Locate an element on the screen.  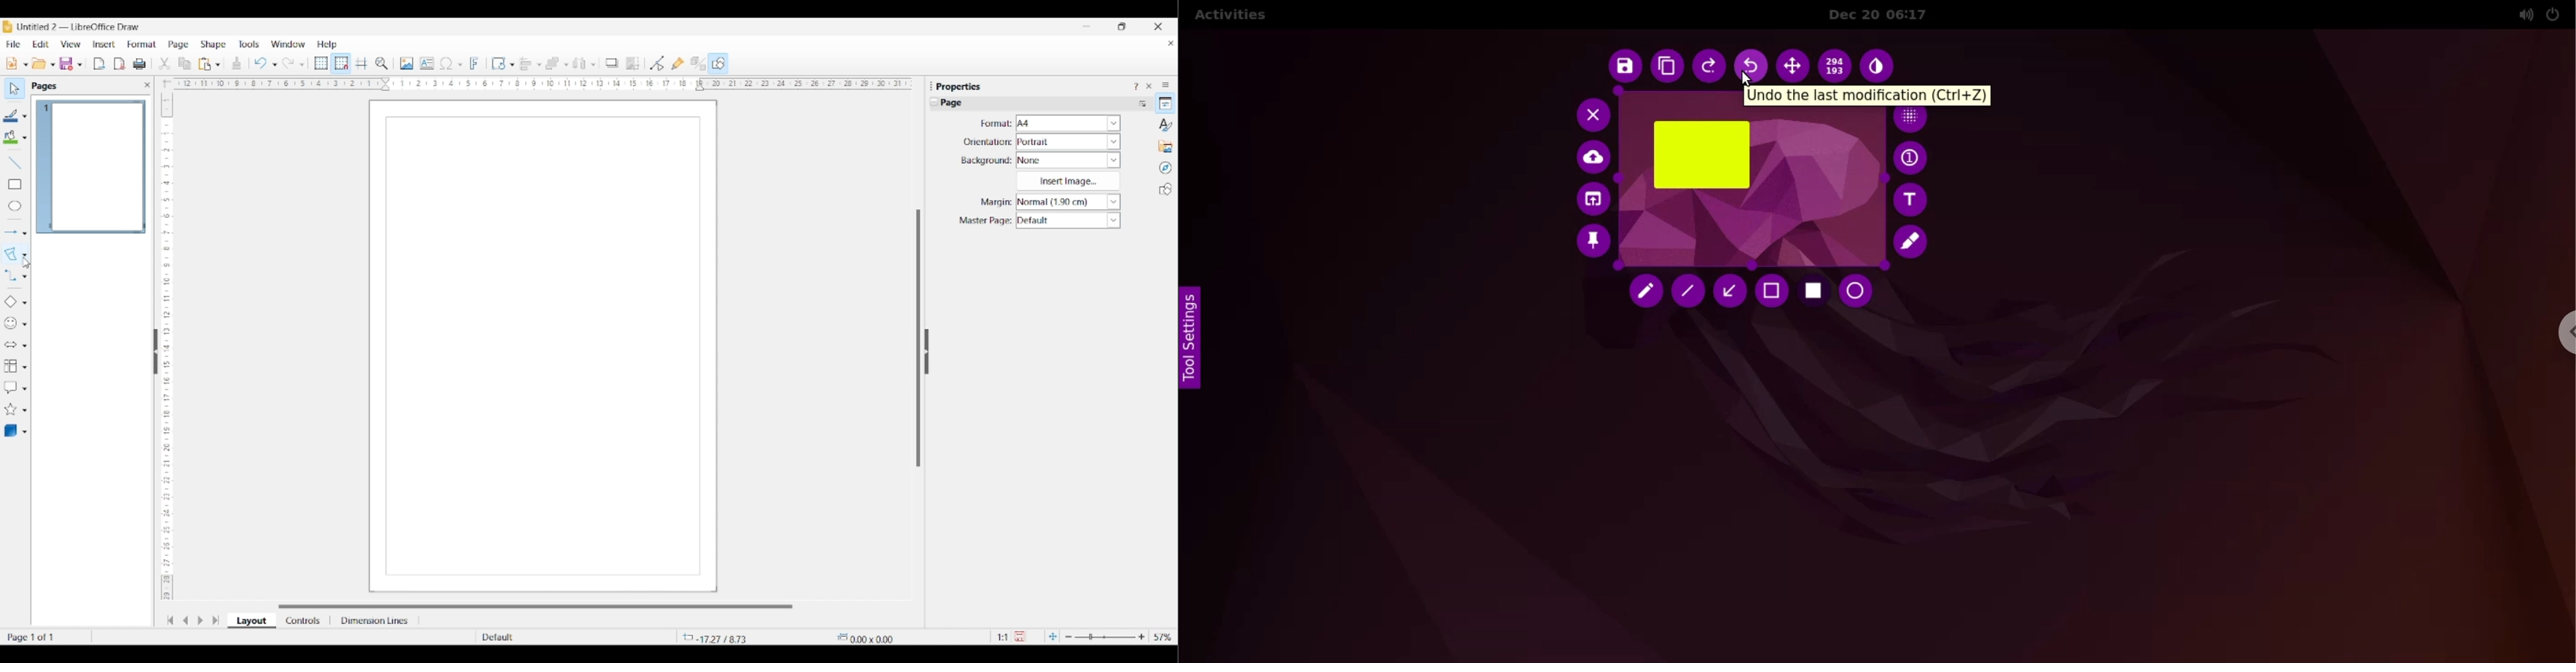
Symbol shape options is located at coordinates (25, 324).